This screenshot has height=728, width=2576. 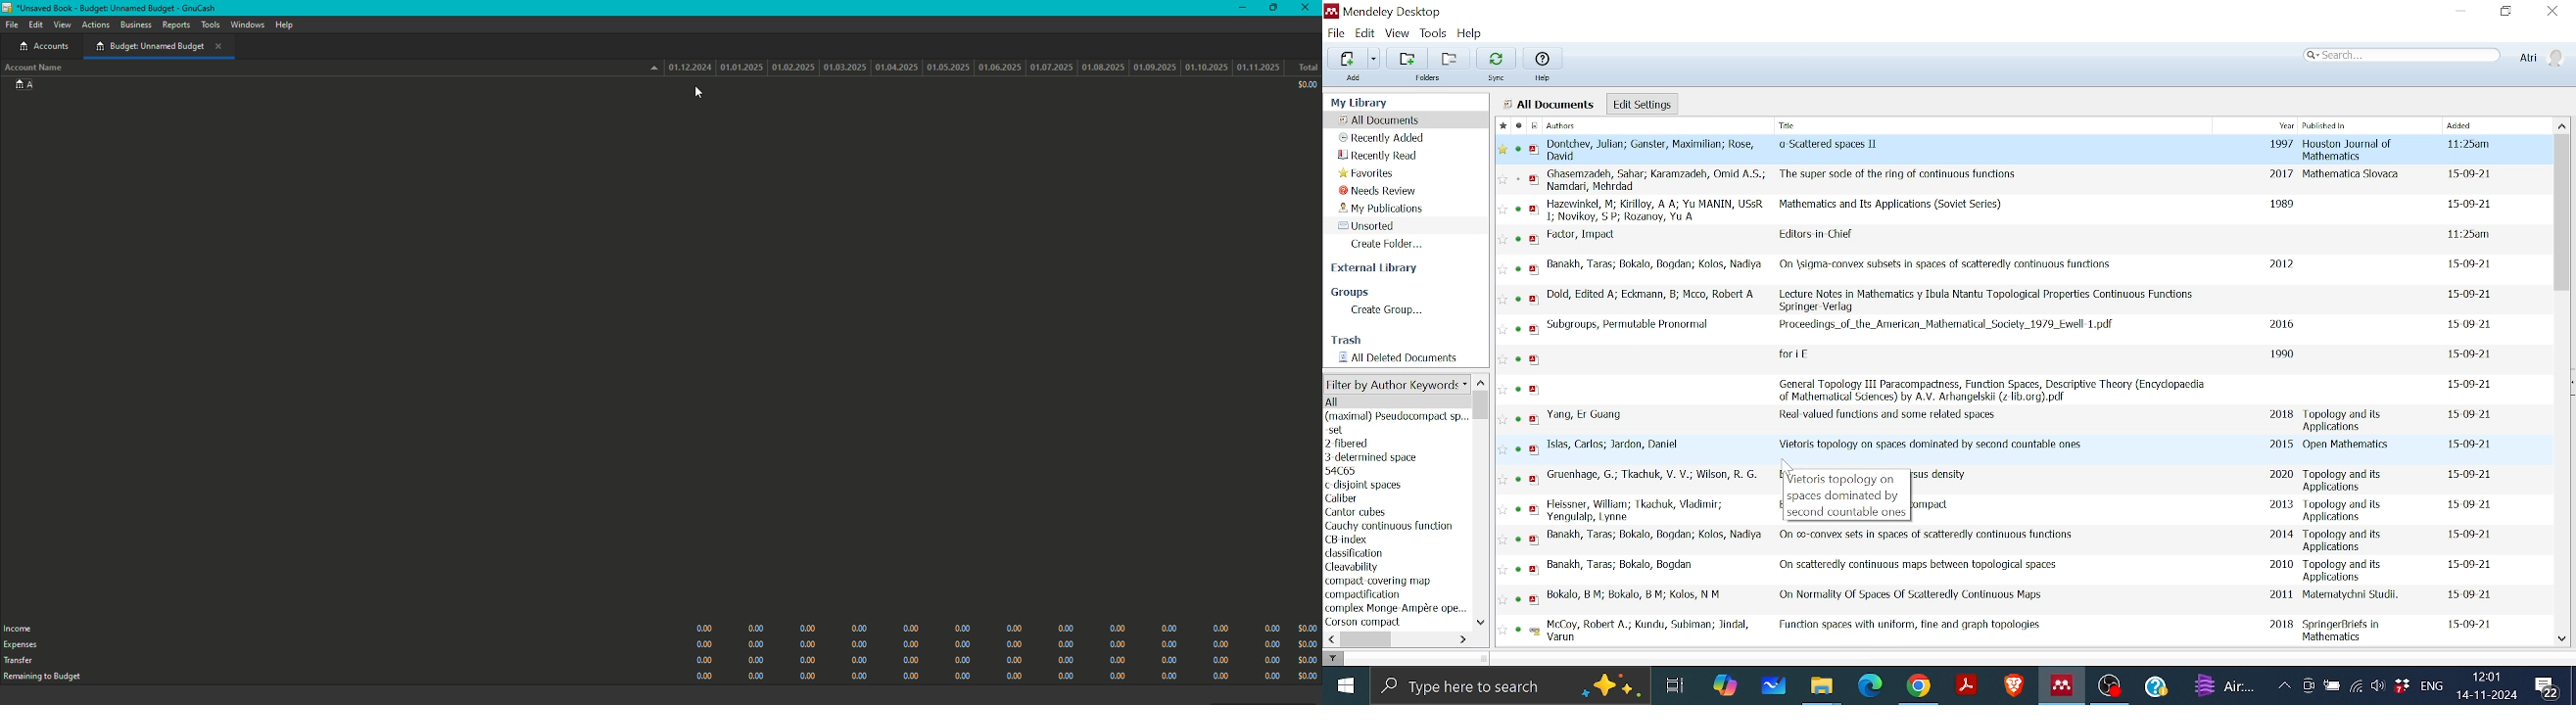 I want to click on Published in, so click(x=2344, y=631).